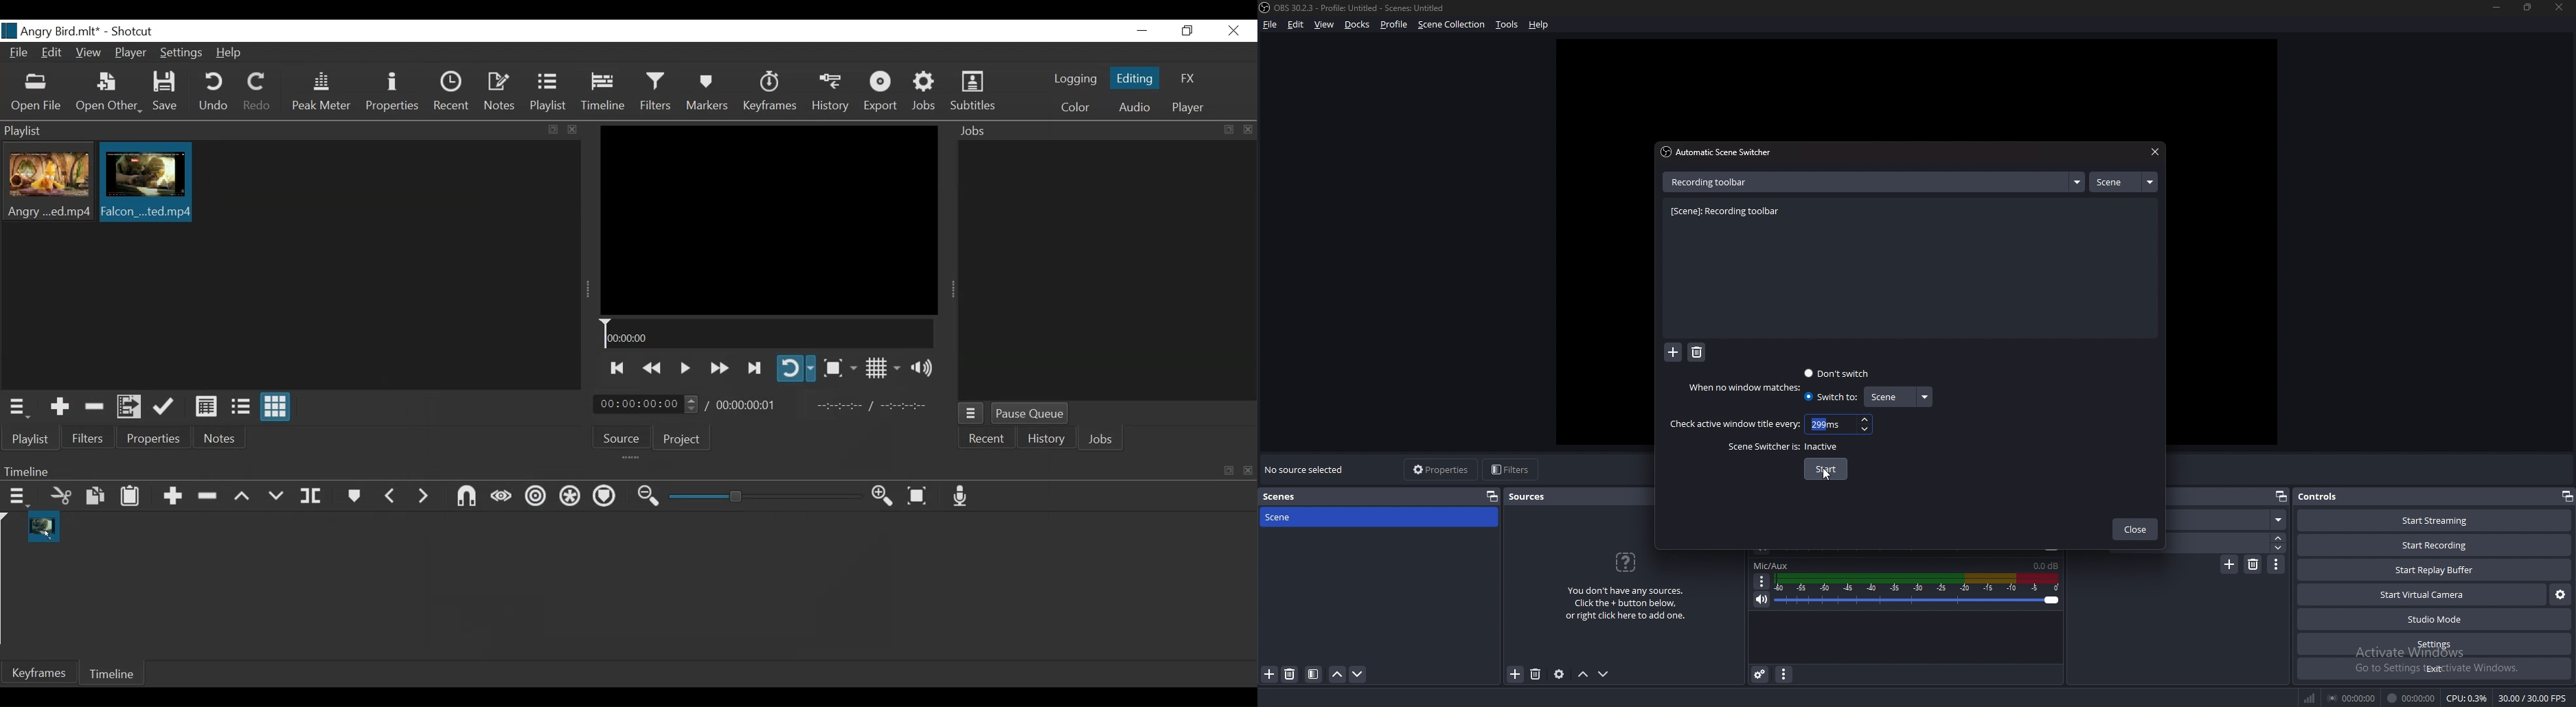 Image resolution: width=2576 pixels, height=728 pixels. I want to click on Source, so click(626, 437).